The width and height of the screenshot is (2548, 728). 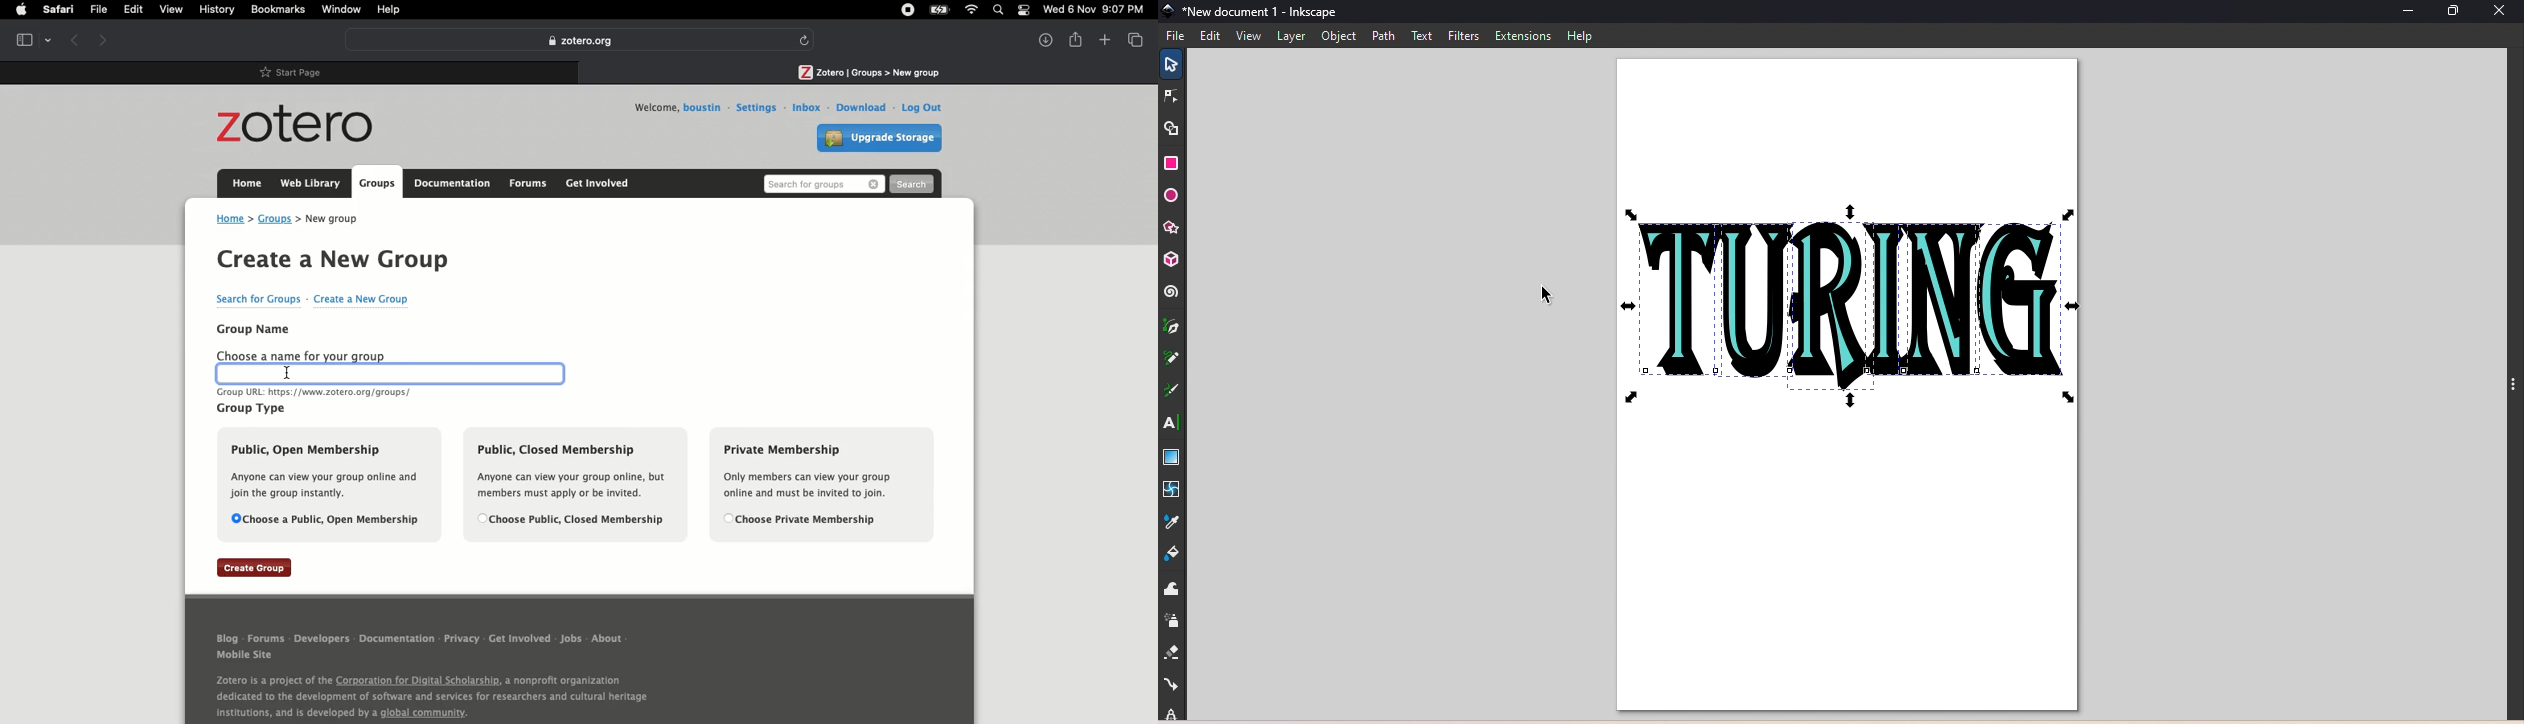 What do you see at coordinates (867, 70) in the screenshot?
I see `Tab 2` at bounding box center [867, 70].